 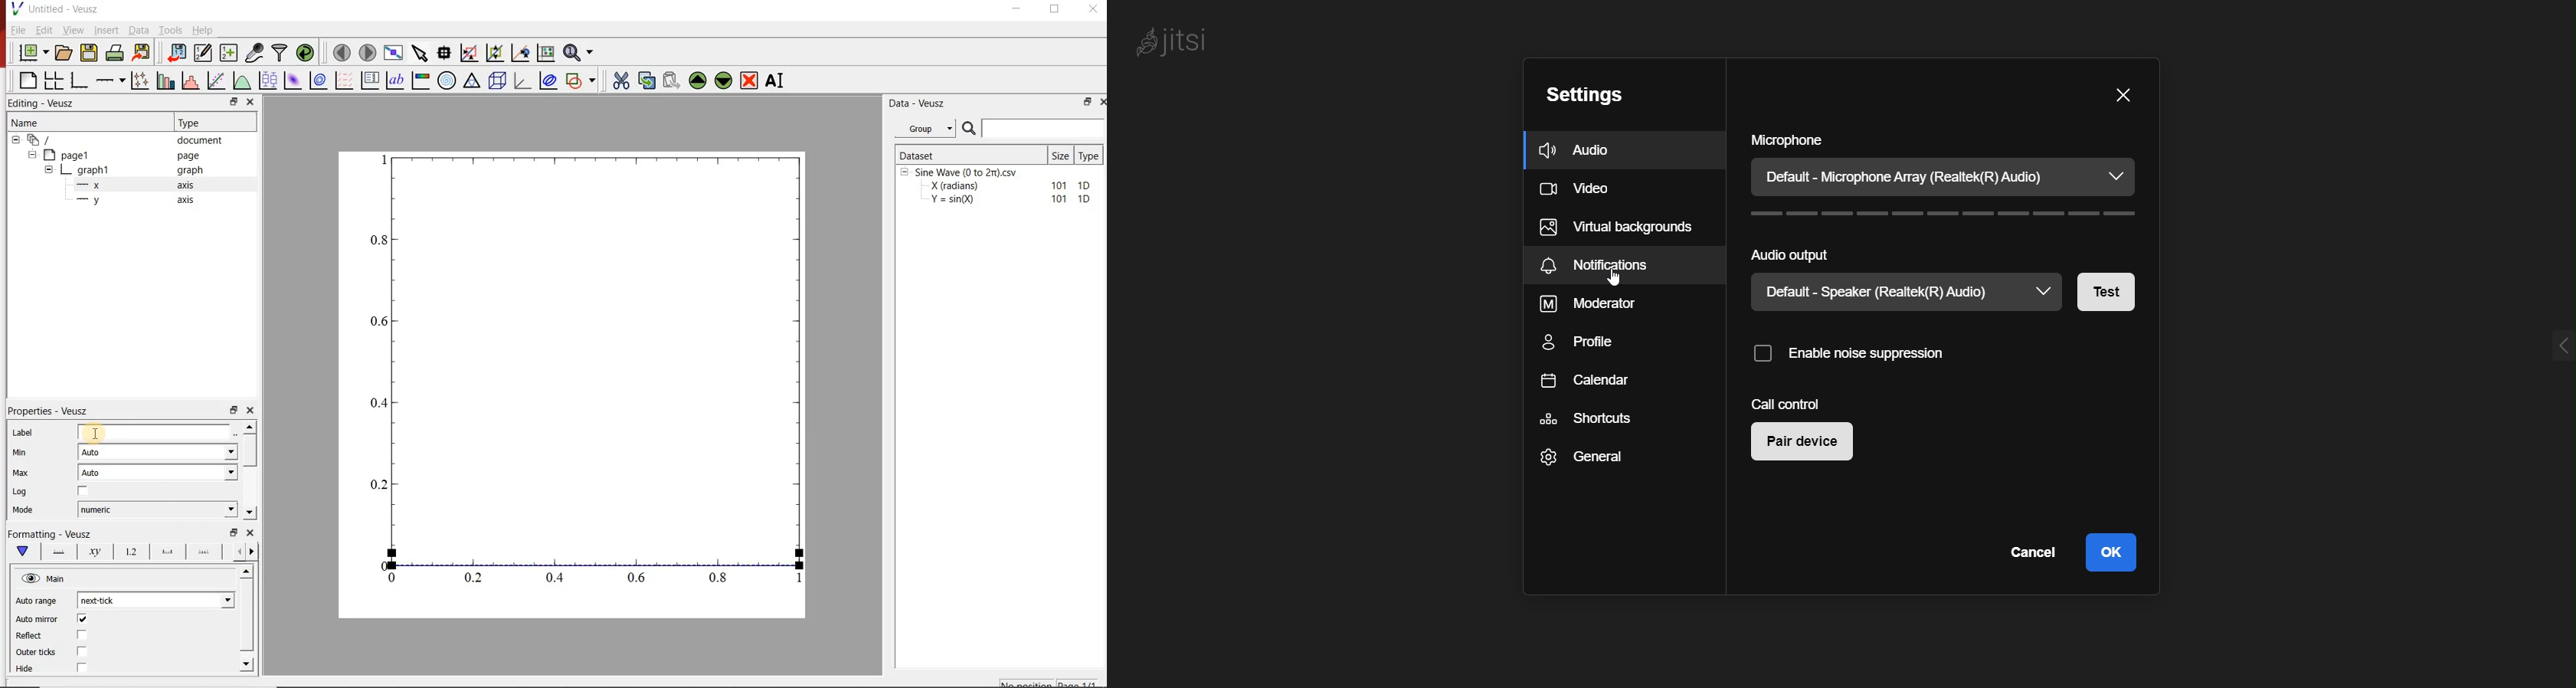 I want to click on video, so click(x=1583, y=188).